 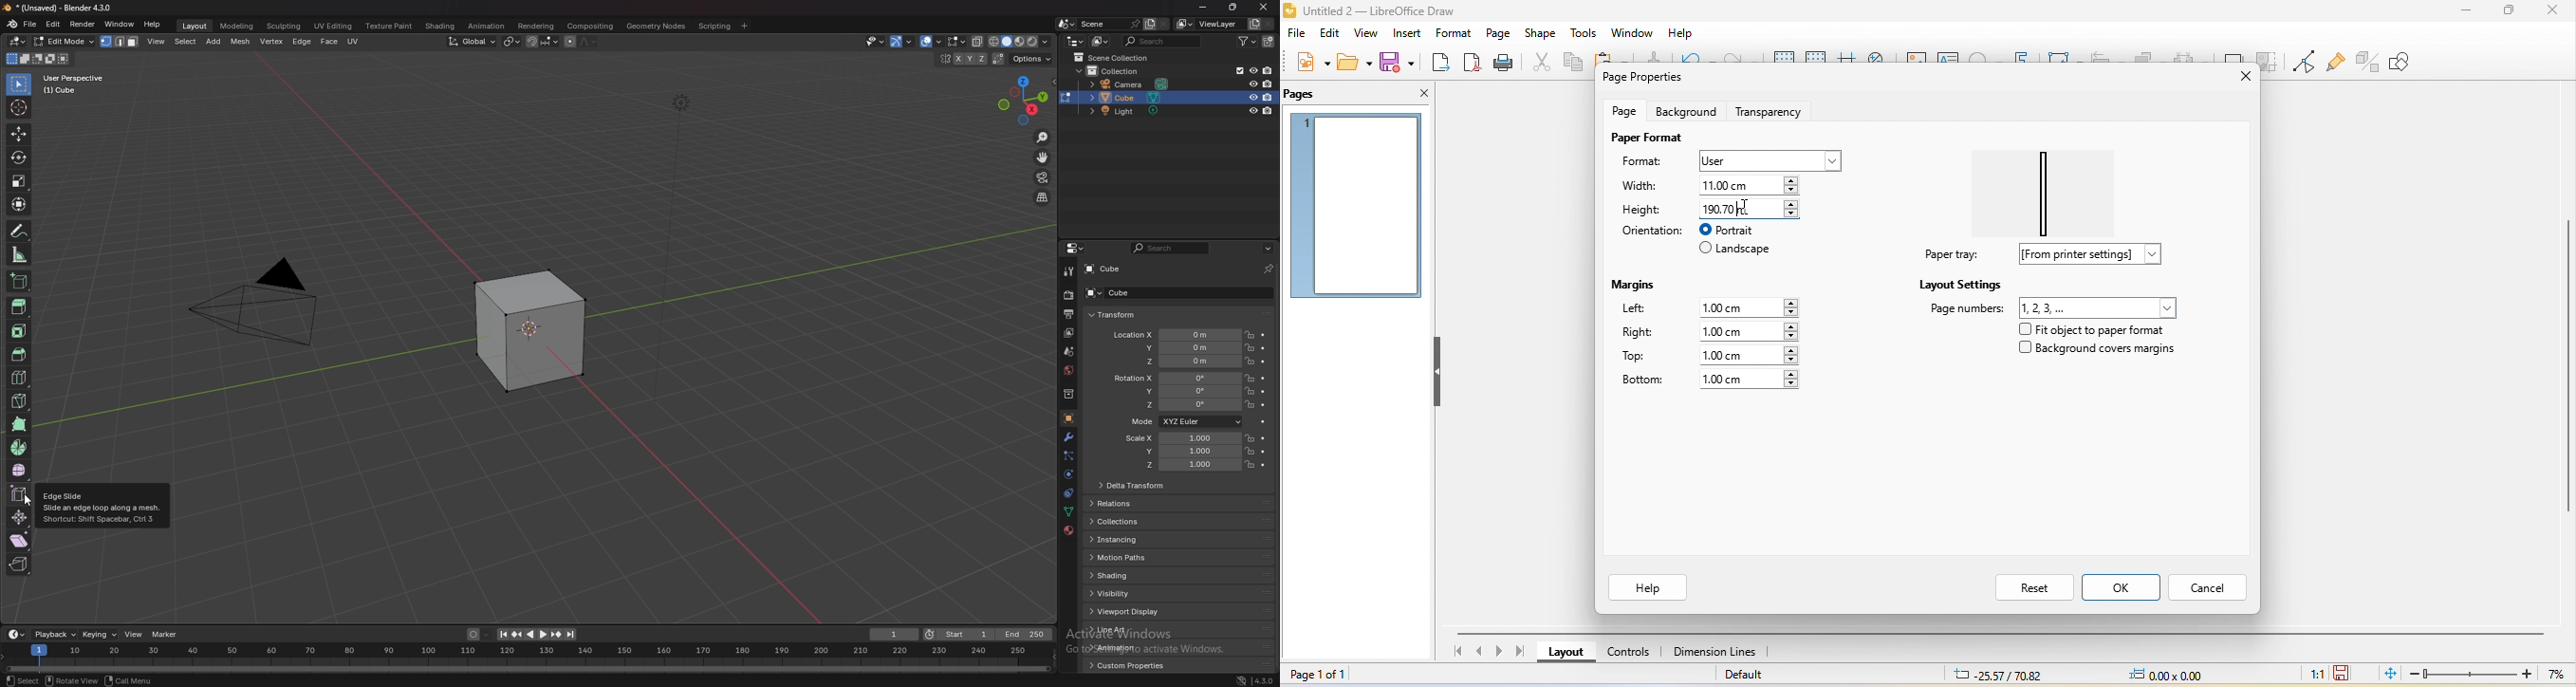 I want to click on scene collection, so click(x=1115, y=57).